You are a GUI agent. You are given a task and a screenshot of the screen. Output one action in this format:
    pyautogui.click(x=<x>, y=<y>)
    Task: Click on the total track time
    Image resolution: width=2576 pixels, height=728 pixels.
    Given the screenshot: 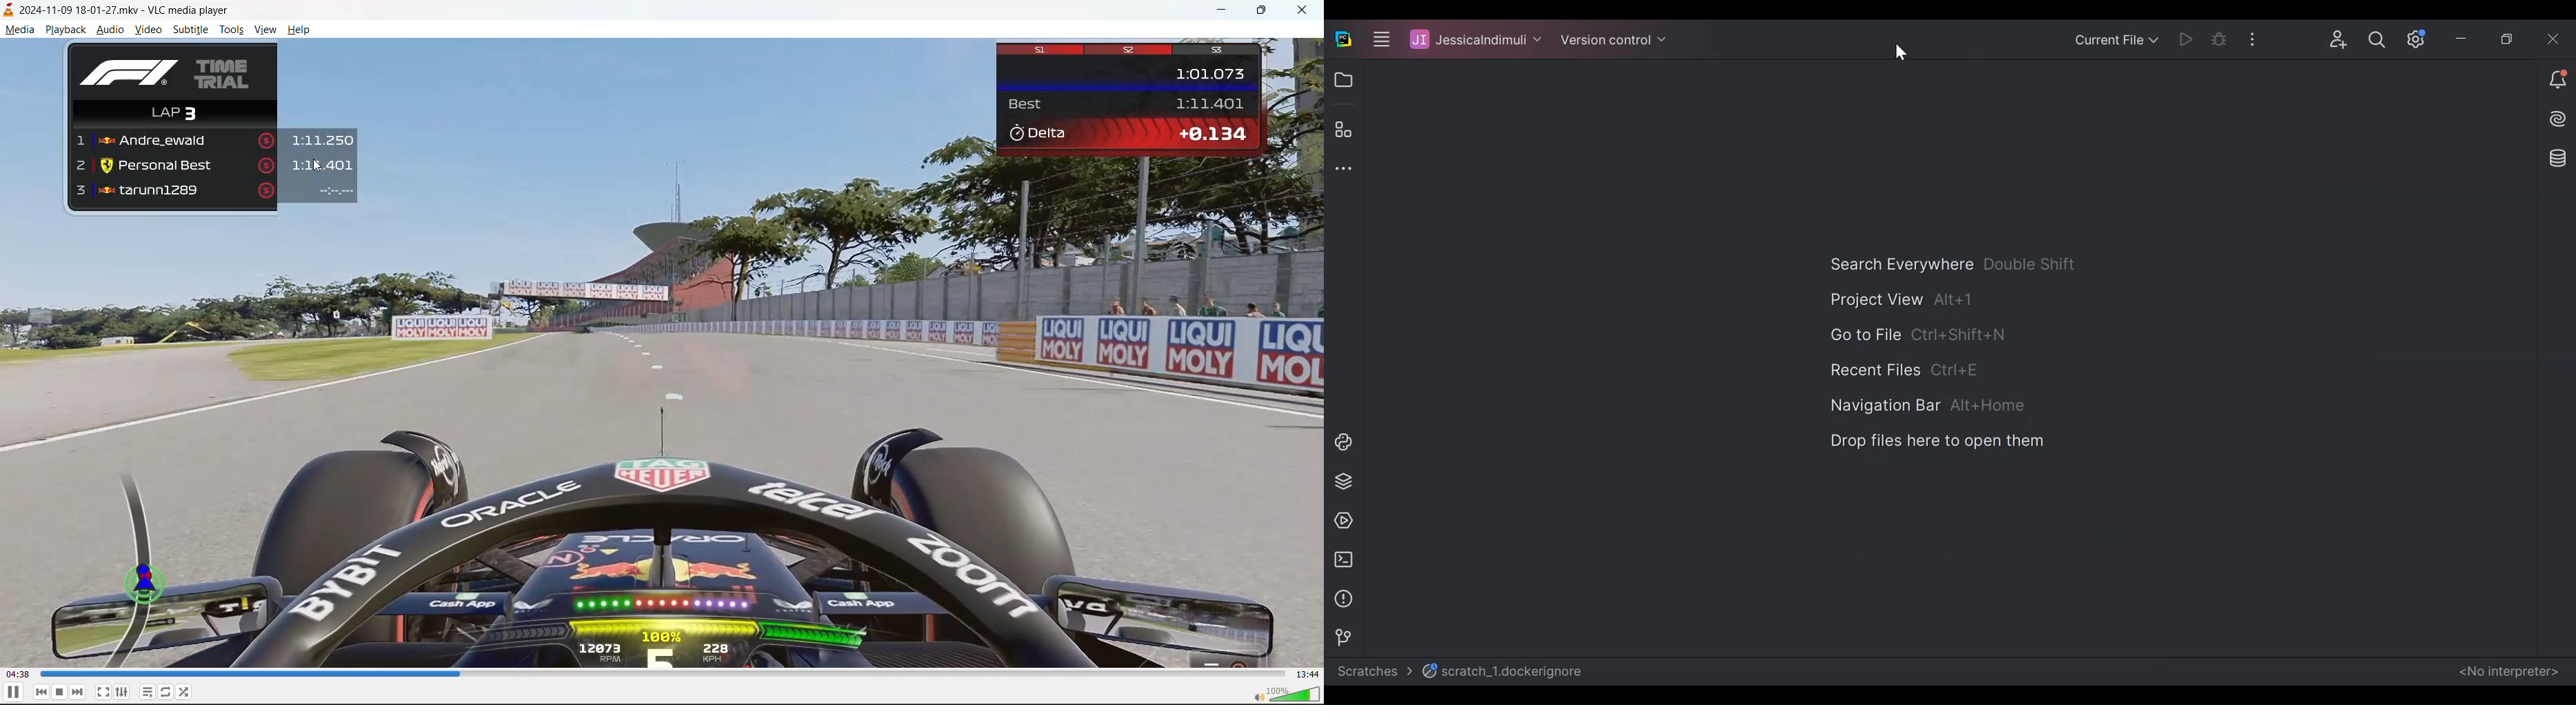 What is the action you would take?
    pyautogui.click(x=1308, y=674)
    